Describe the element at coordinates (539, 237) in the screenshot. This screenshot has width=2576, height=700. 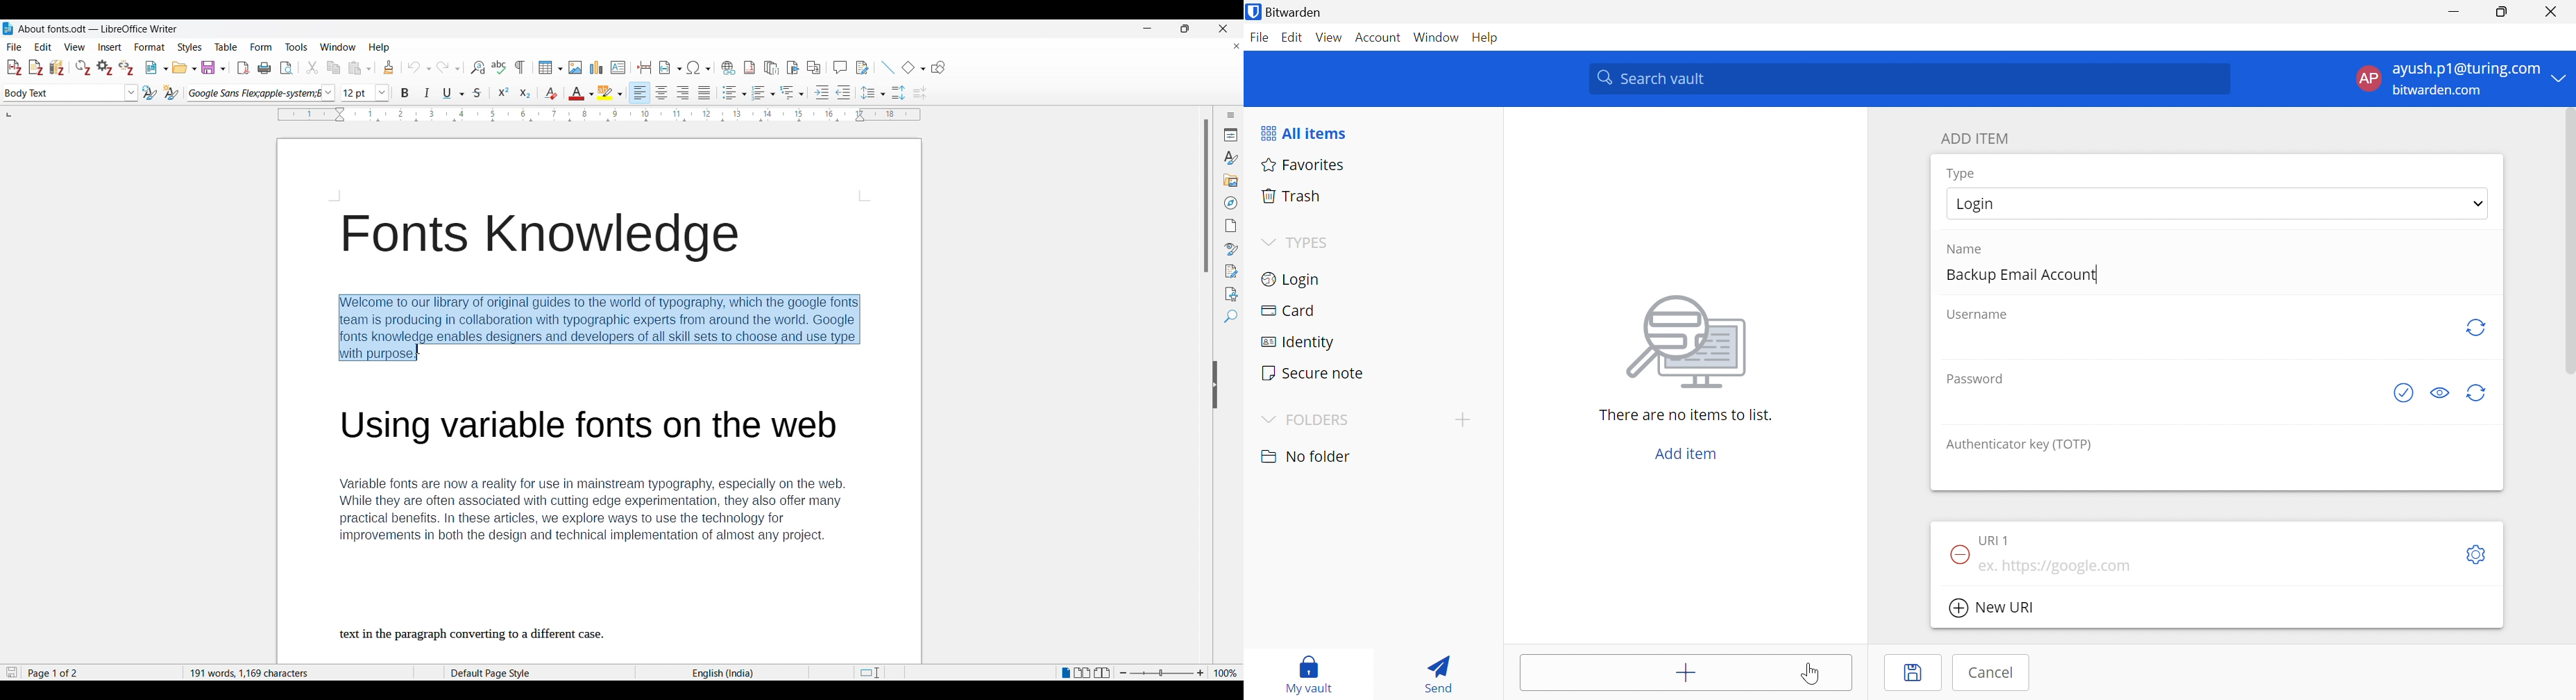
I see `Fonts Knowledge` at that location.